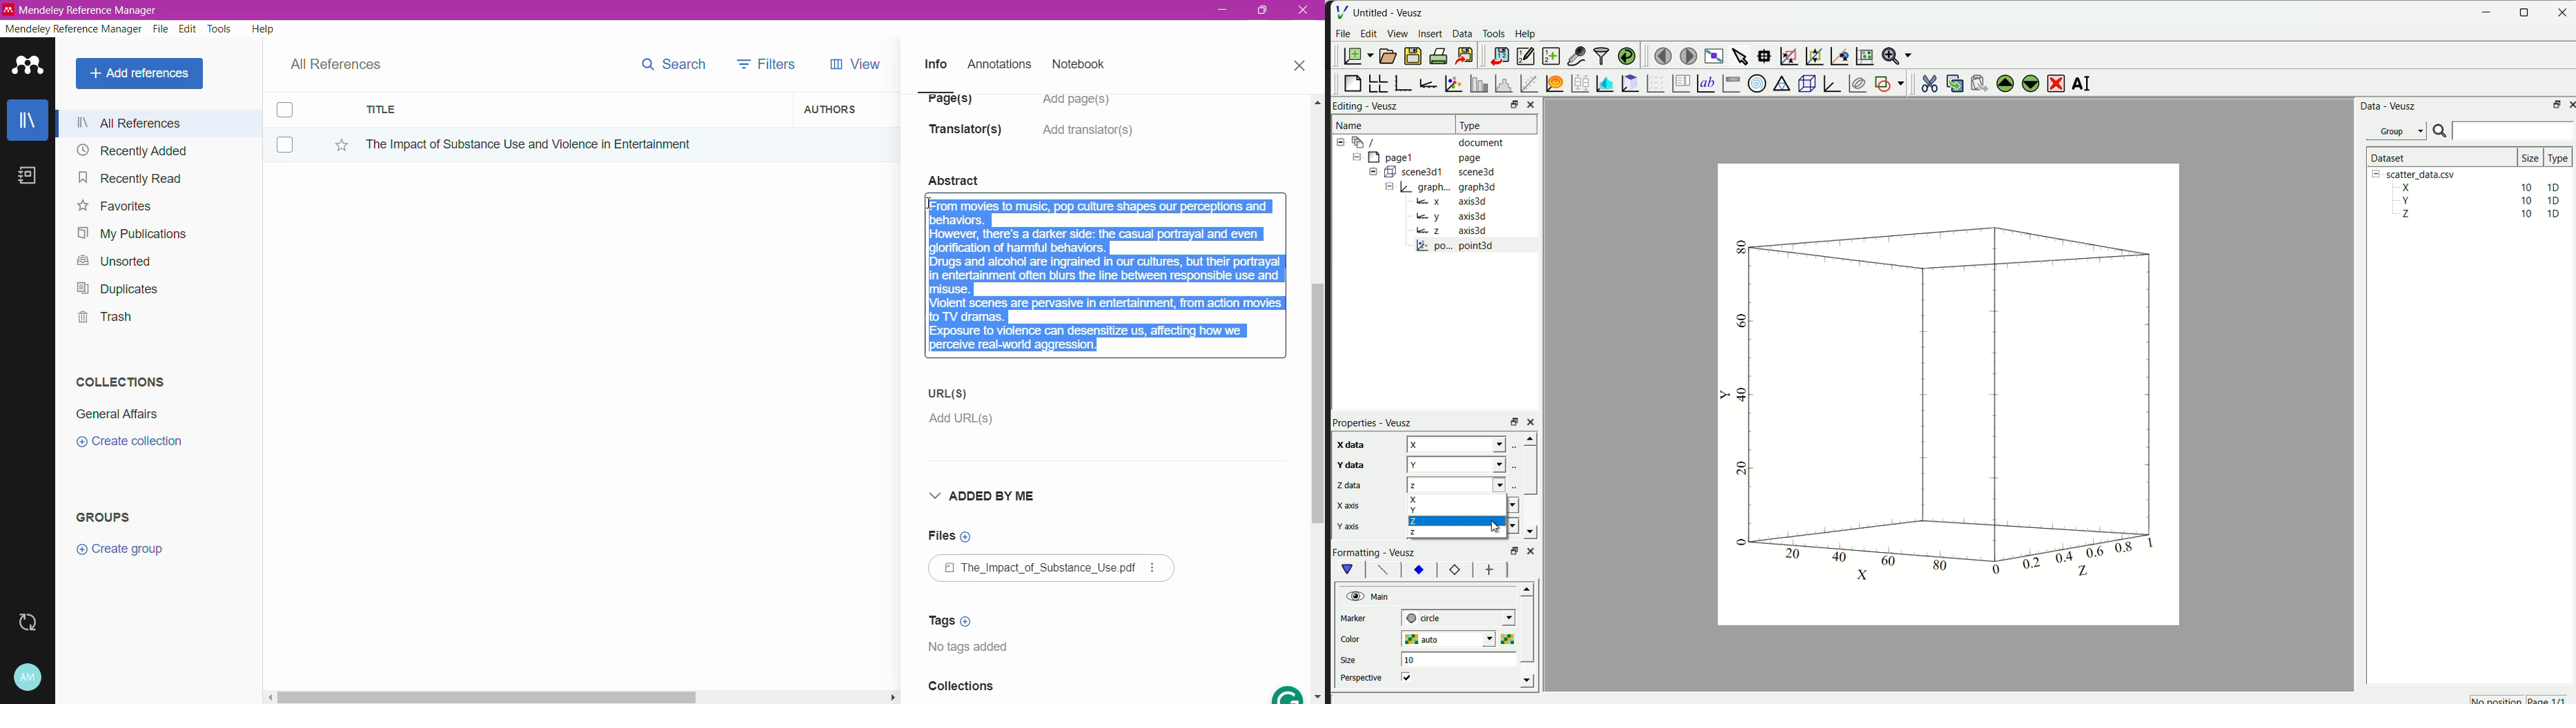  Describe the element at coordinates (1106, 264) in the screenshot. I see `Click to select the full summary` at that location.